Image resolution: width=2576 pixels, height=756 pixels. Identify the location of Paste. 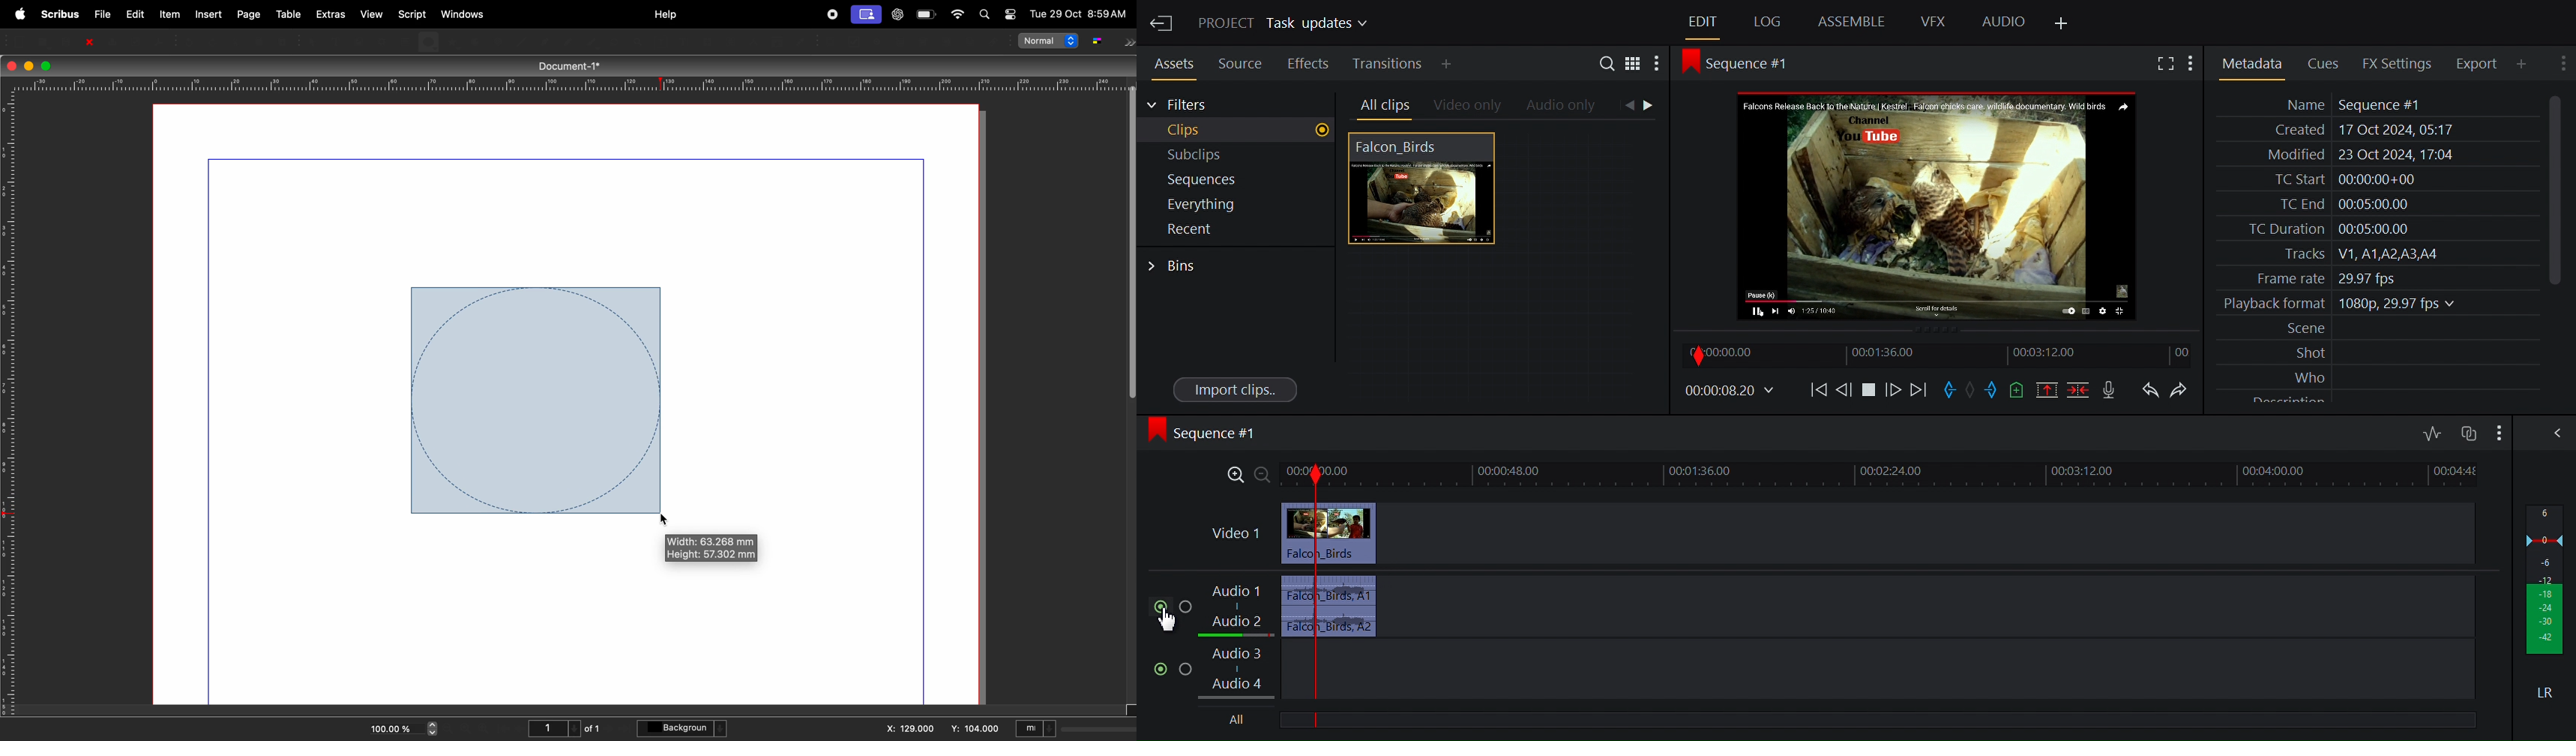
(285, 40).